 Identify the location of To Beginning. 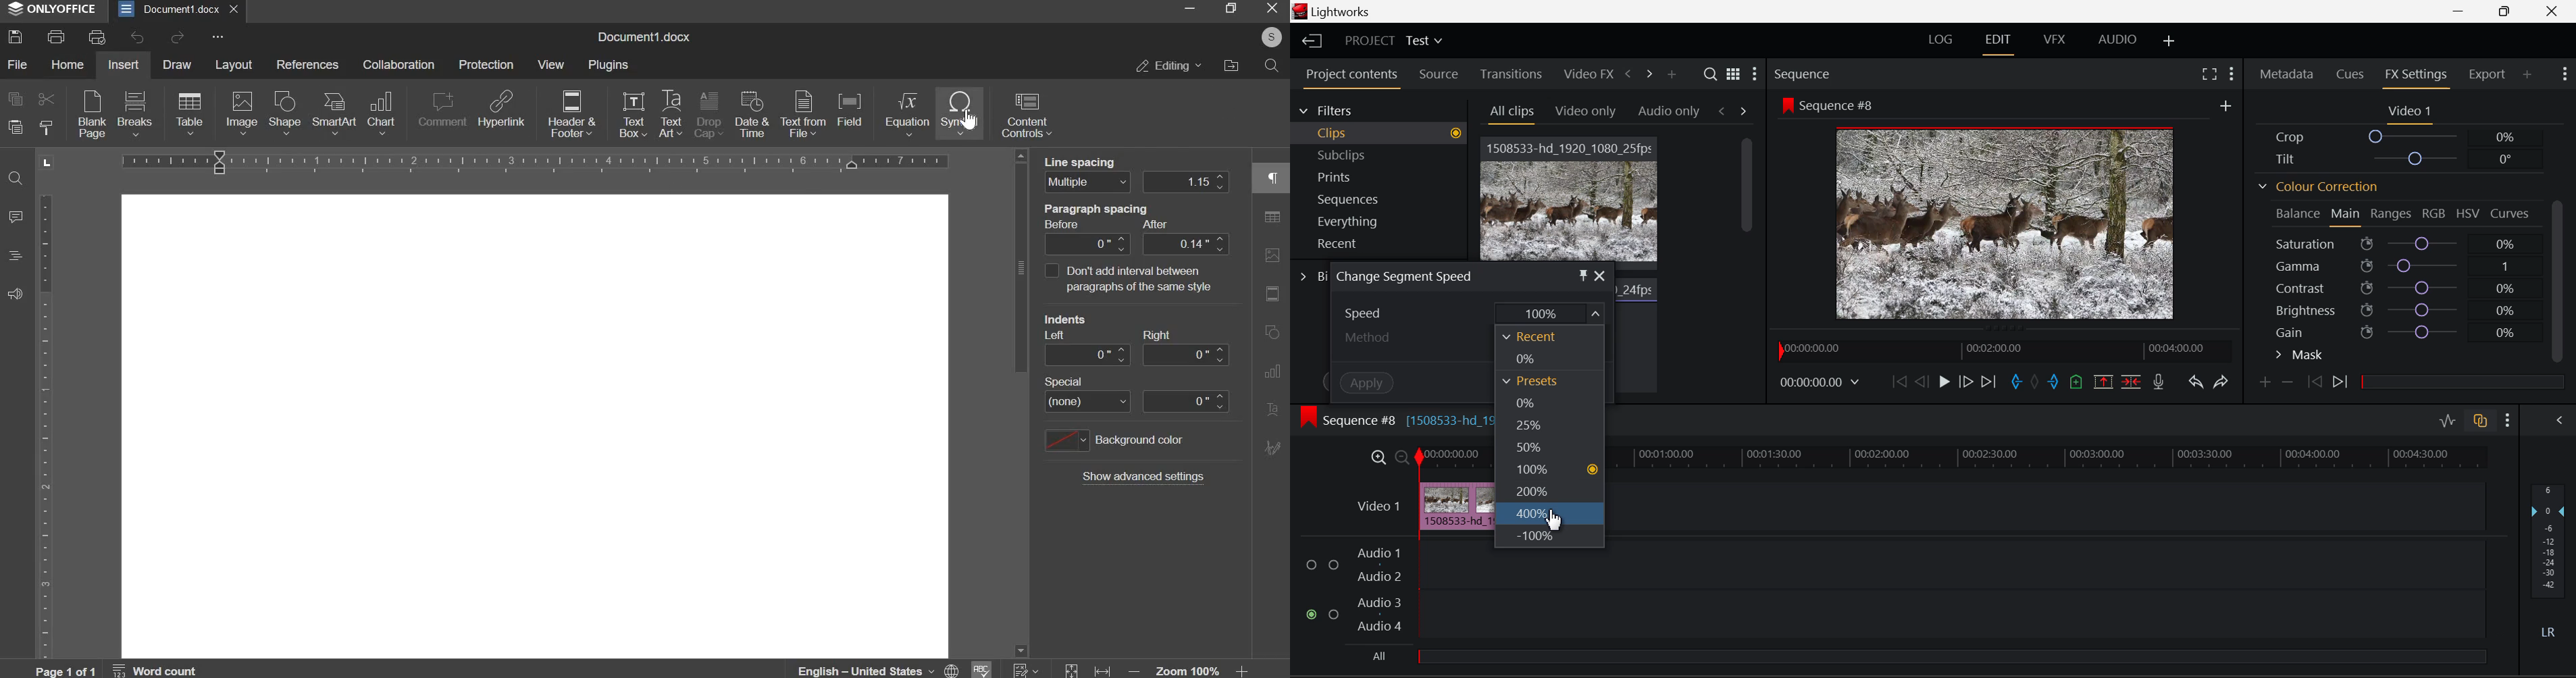
(1898, 383).